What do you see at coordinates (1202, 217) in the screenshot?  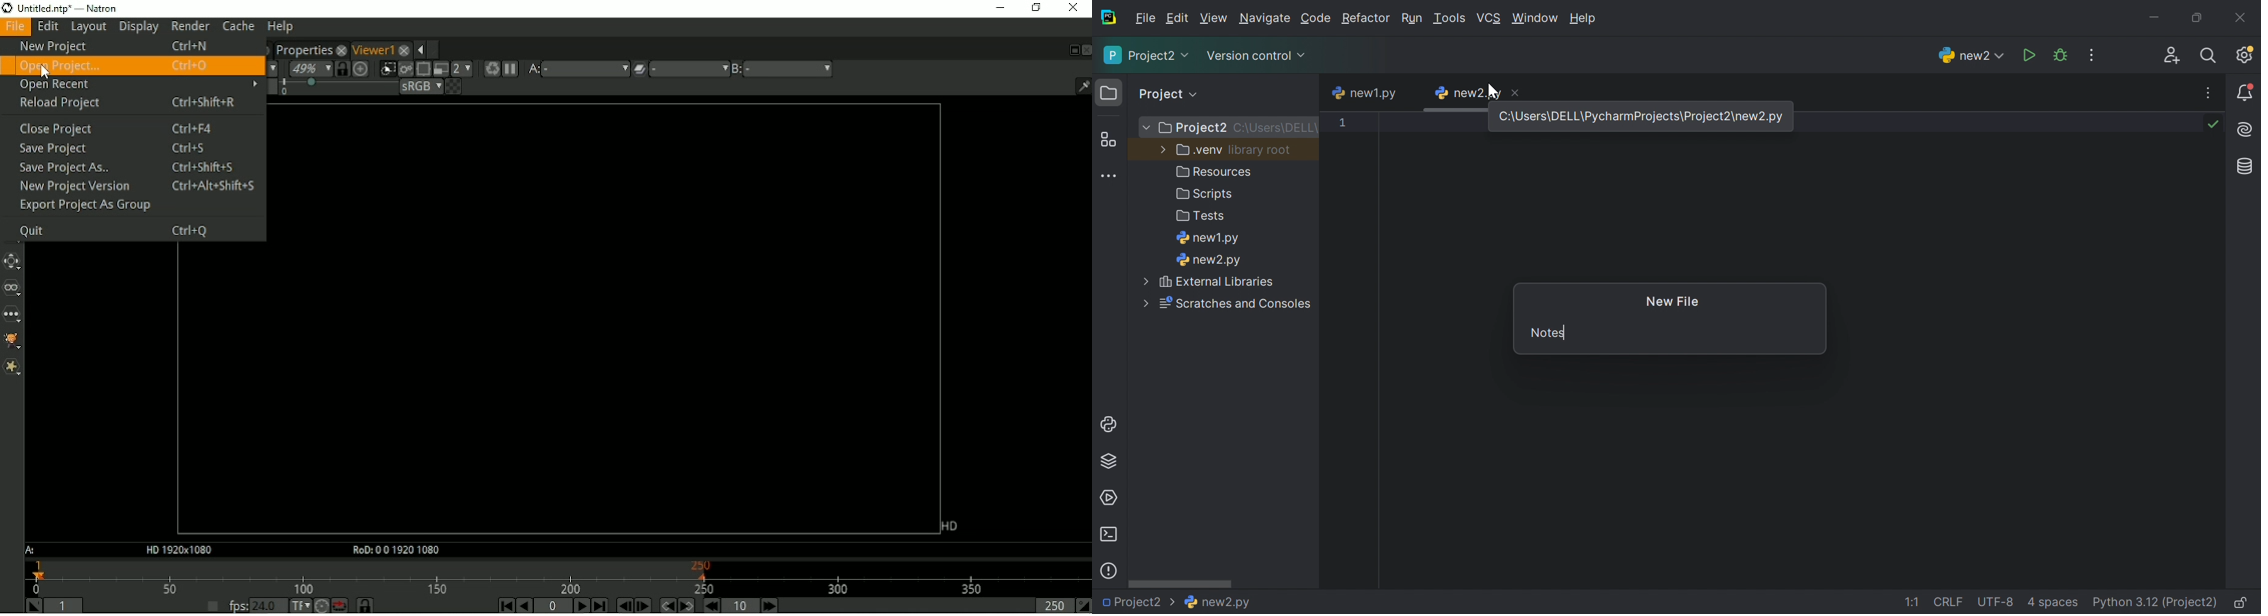 I see `Tests` at bounding box center [1202, 217].